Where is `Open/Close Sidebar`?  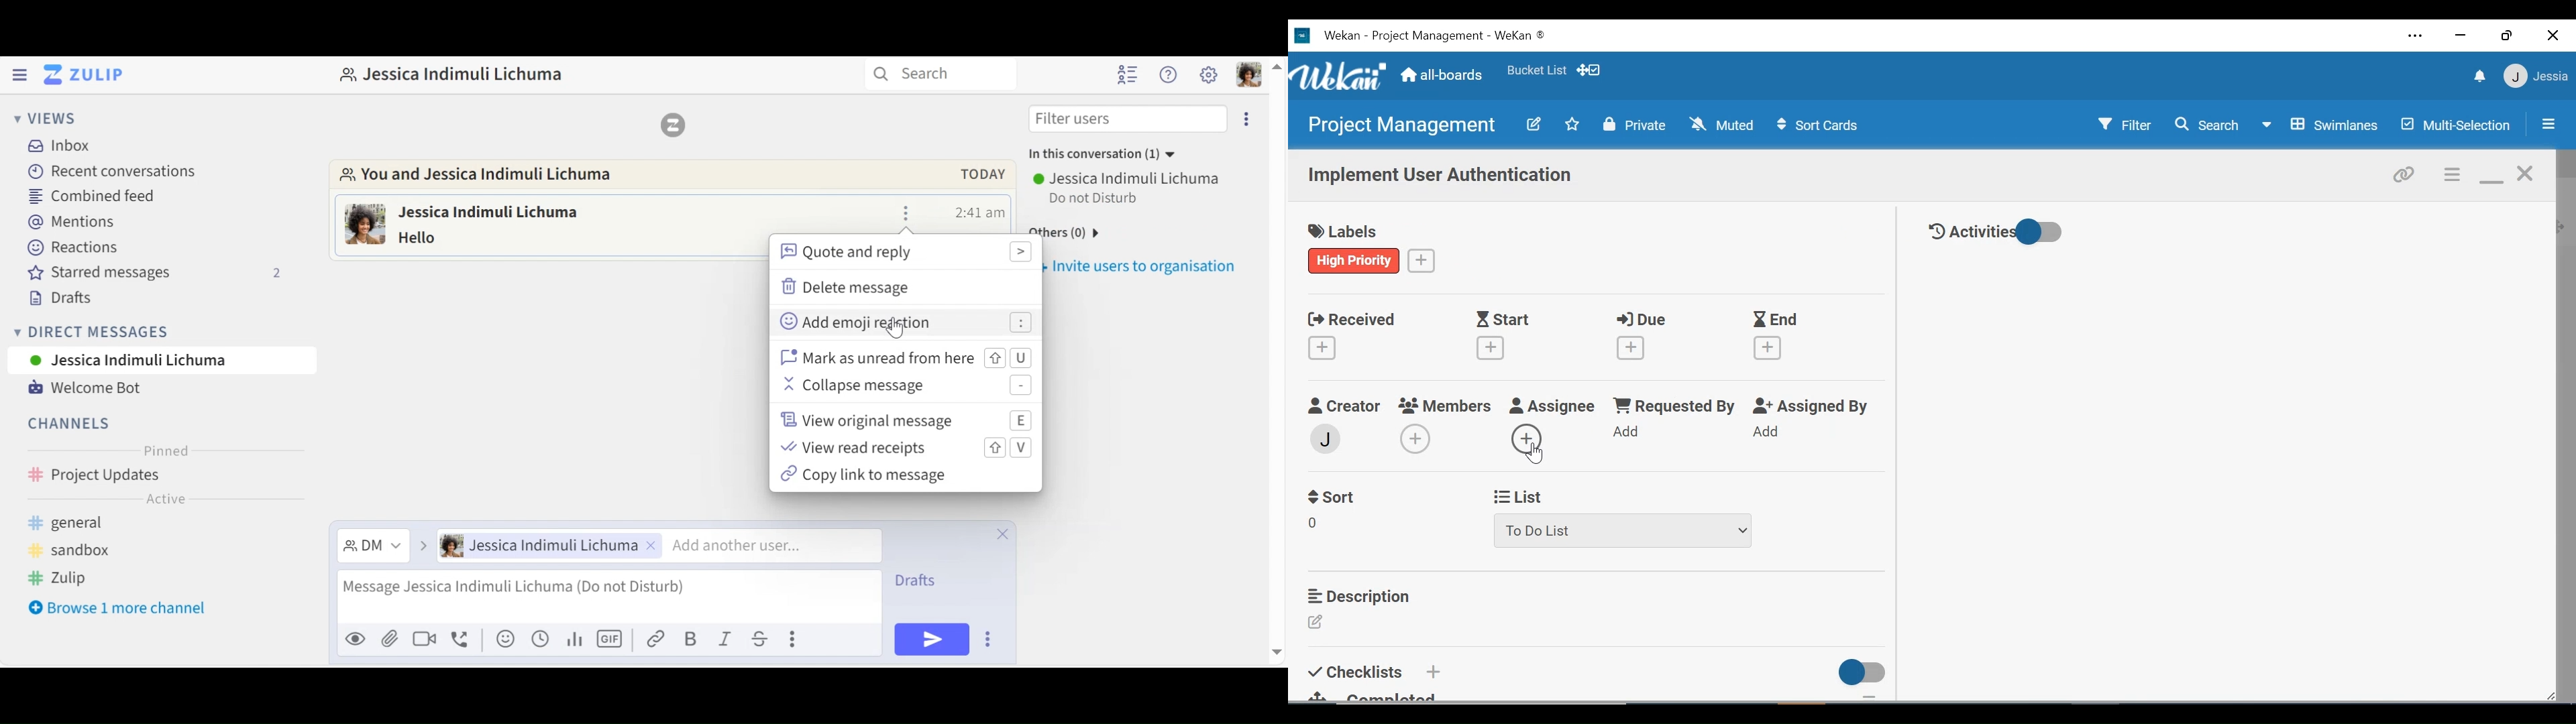
Open/Close Sidebar is located at coordinates (2547, 125).